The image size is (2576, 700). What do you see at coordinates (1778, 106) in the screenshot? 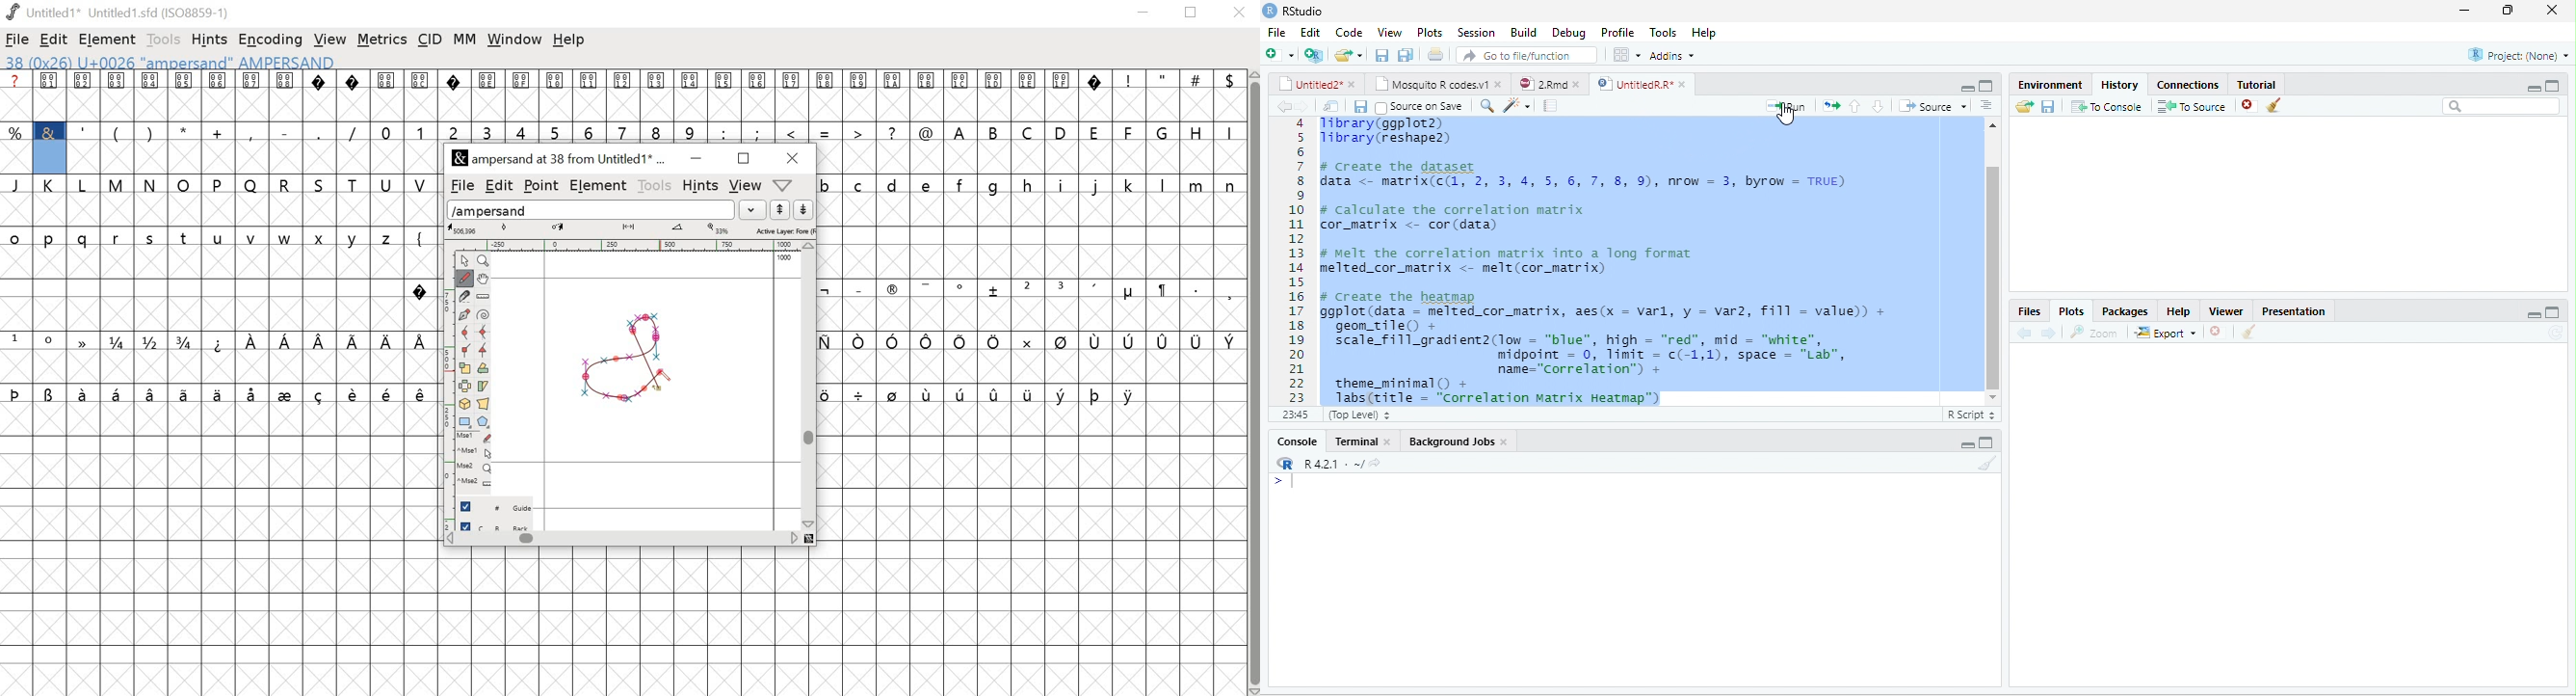
I see `+ Run` at bounding box center [1778, 106].